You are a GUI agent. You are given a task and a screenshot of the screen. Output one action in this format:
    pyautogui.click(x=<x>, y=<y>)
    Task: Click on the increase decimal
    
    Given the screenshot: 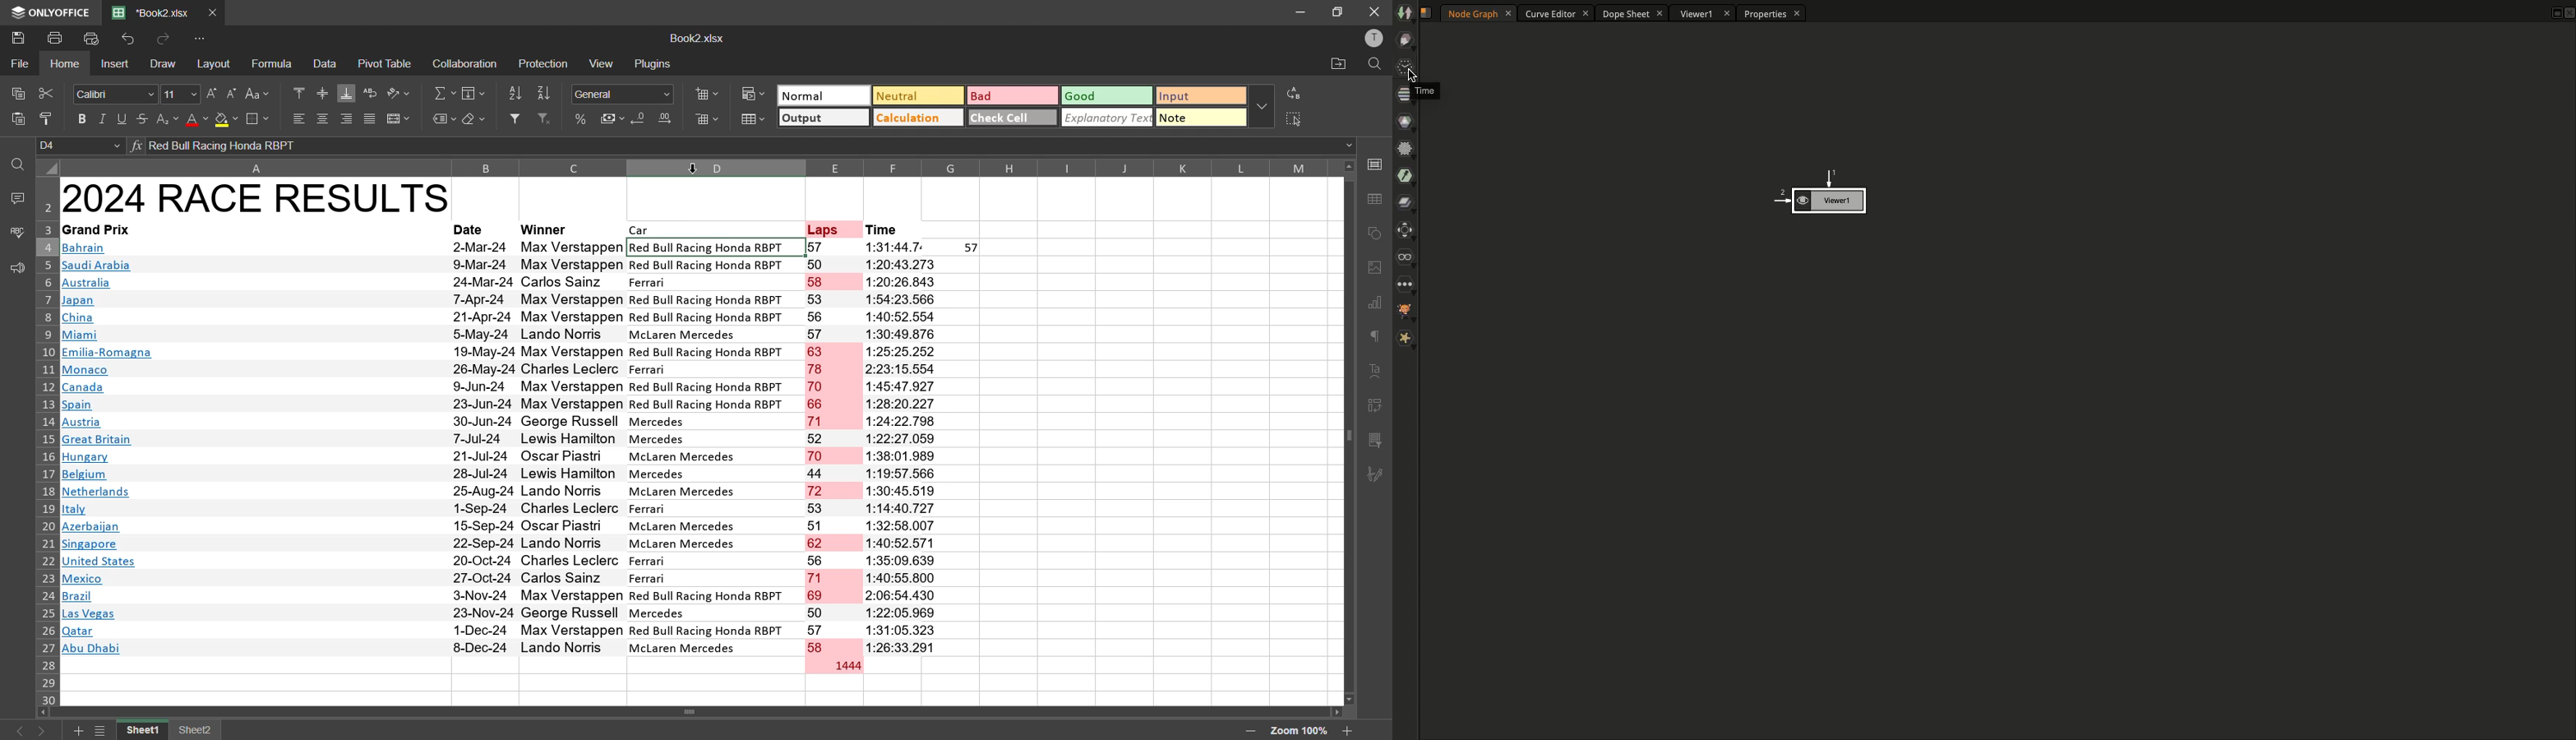 What is the action you would take?
    pyautogui.click(x=667, y=118)
    